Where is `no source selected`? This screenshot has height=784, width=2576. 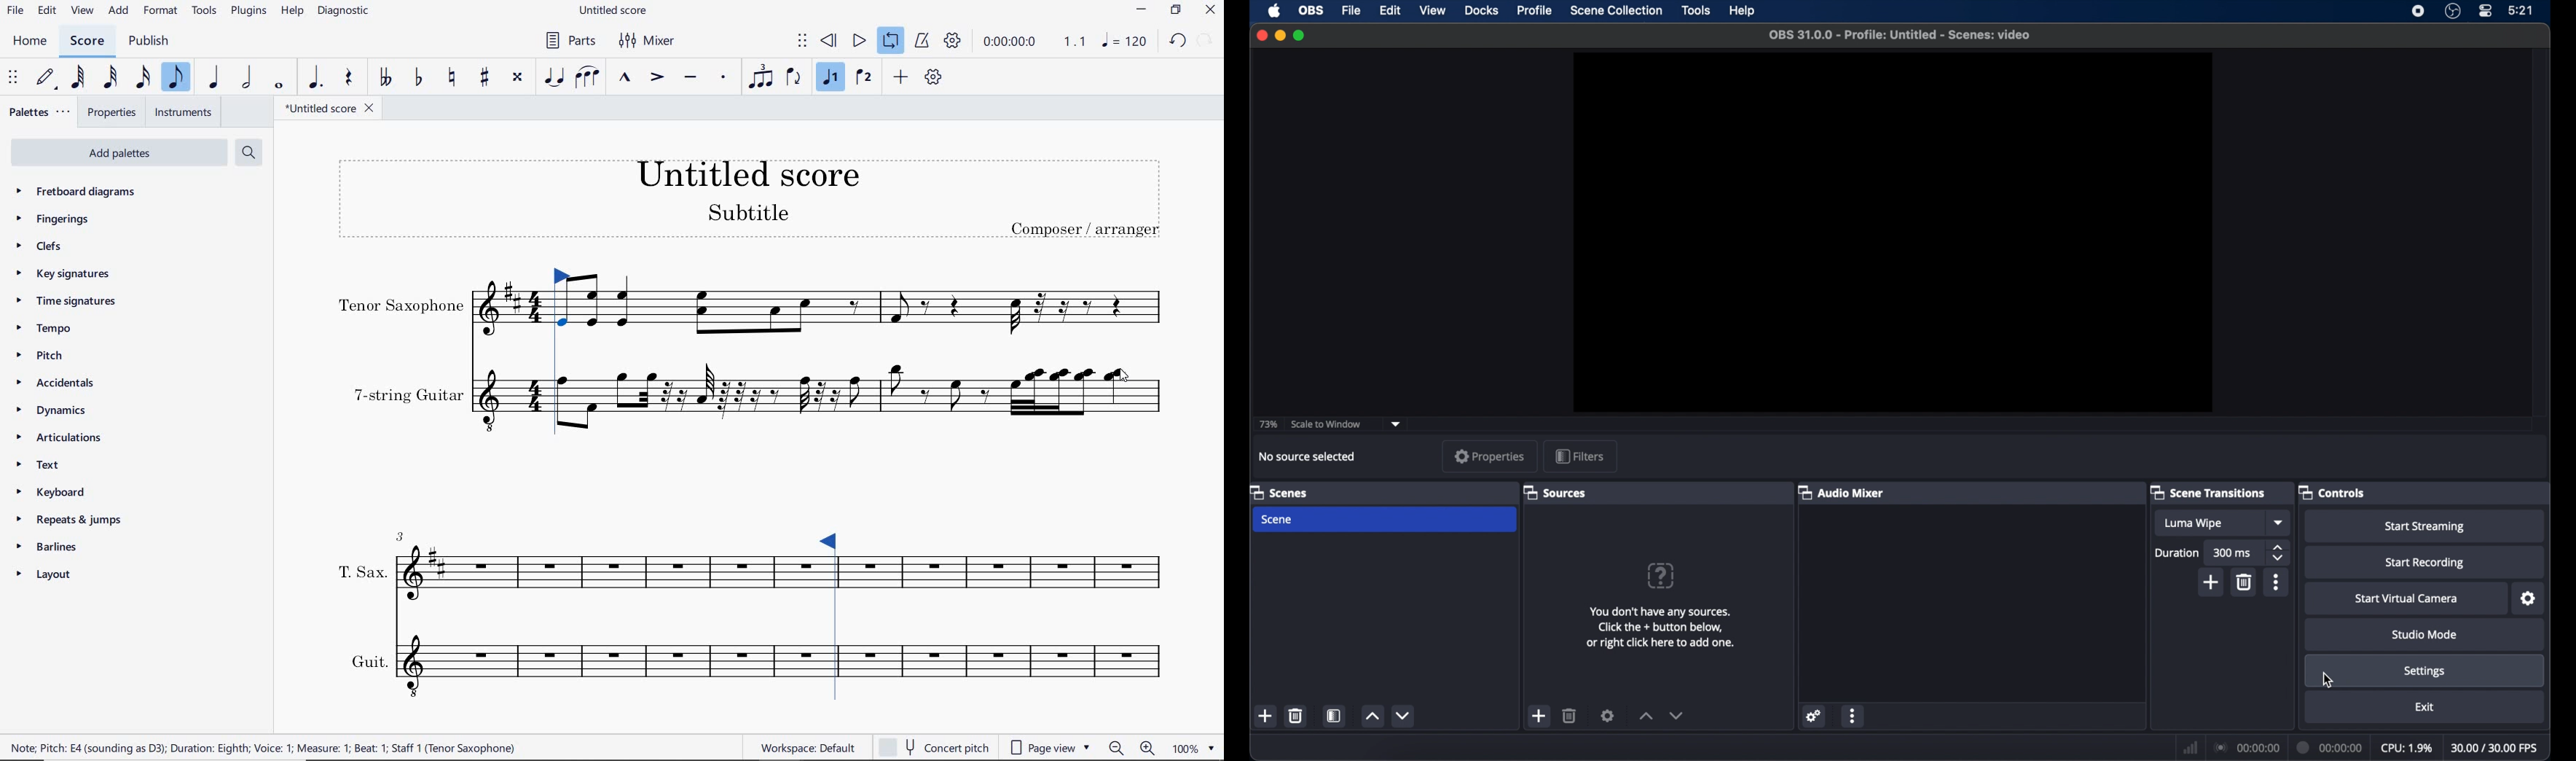
no source selected is located at coordinates (1306, 456).